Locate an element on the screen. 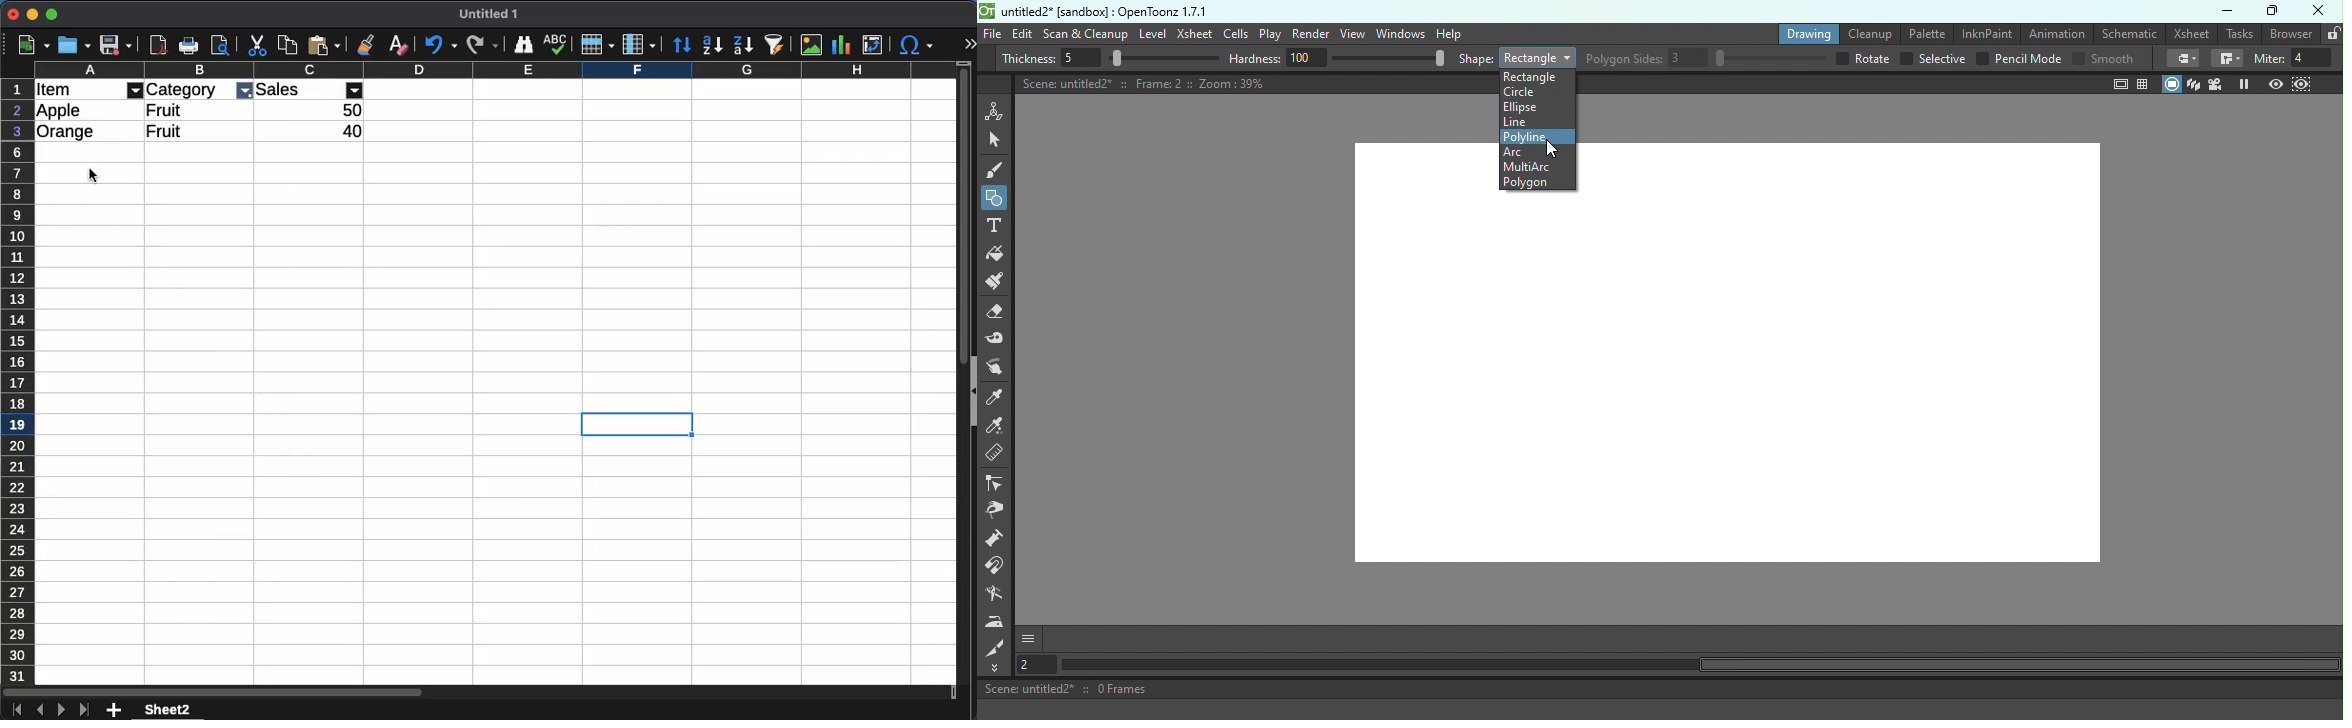  maximize is located at coordinates (50, 14).